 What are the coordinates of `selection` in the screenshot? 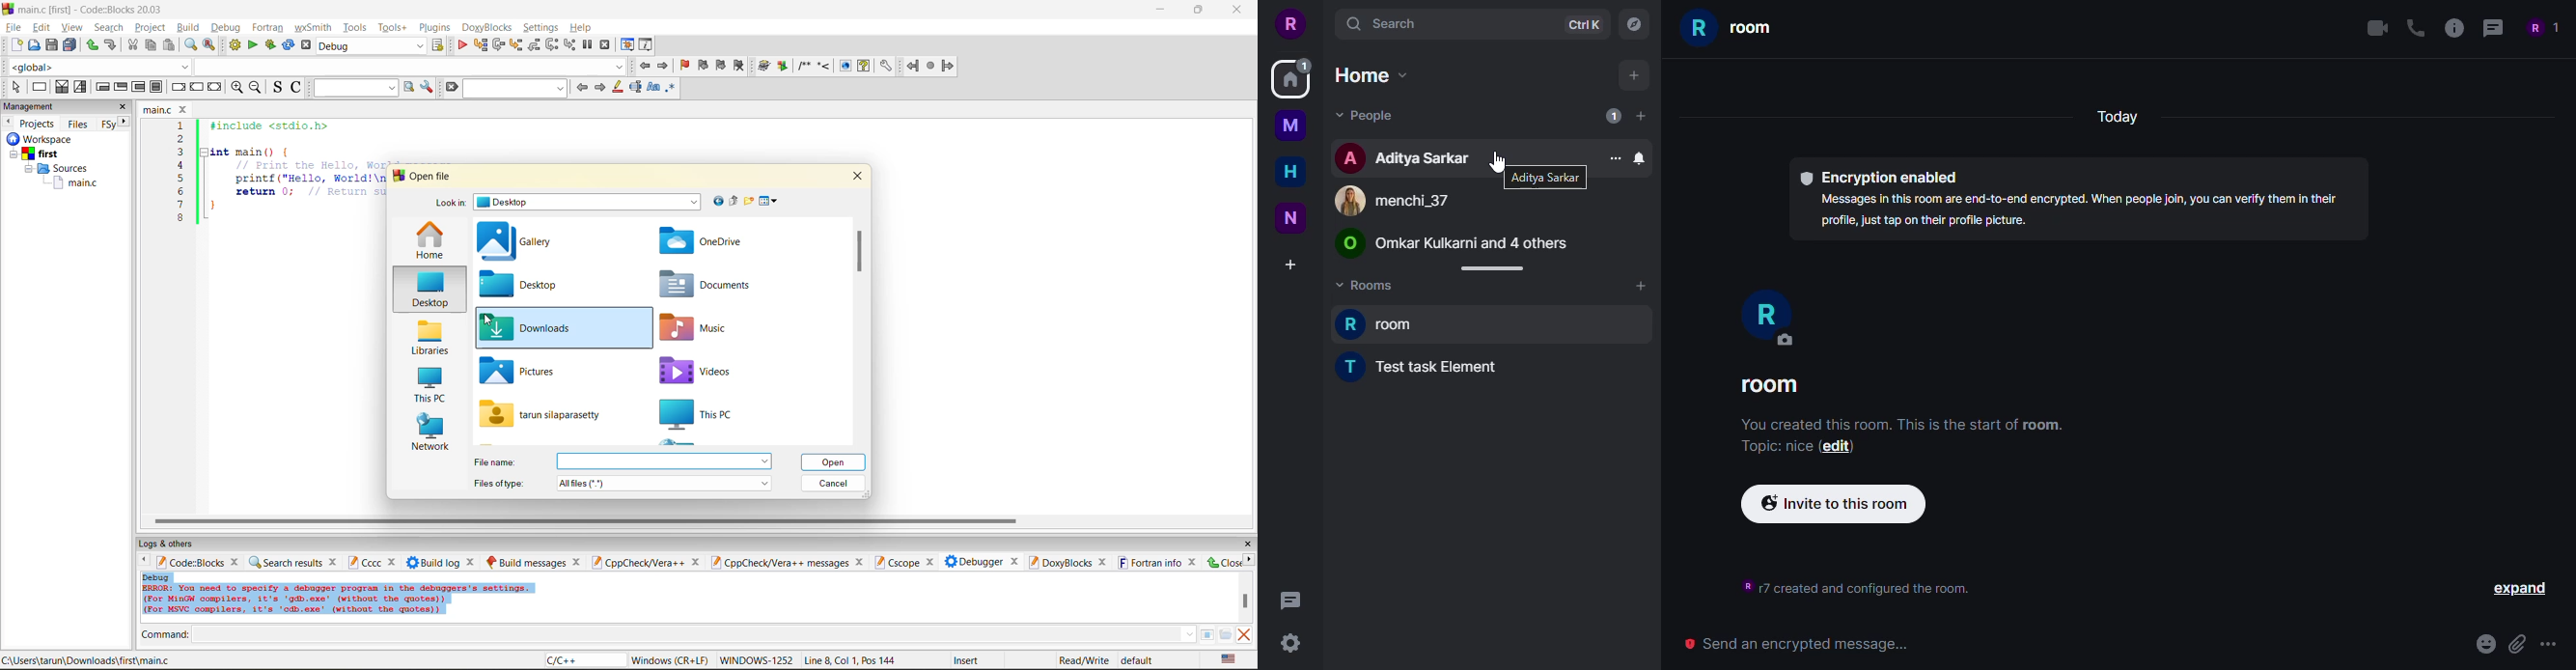 It's located at (81, 87).